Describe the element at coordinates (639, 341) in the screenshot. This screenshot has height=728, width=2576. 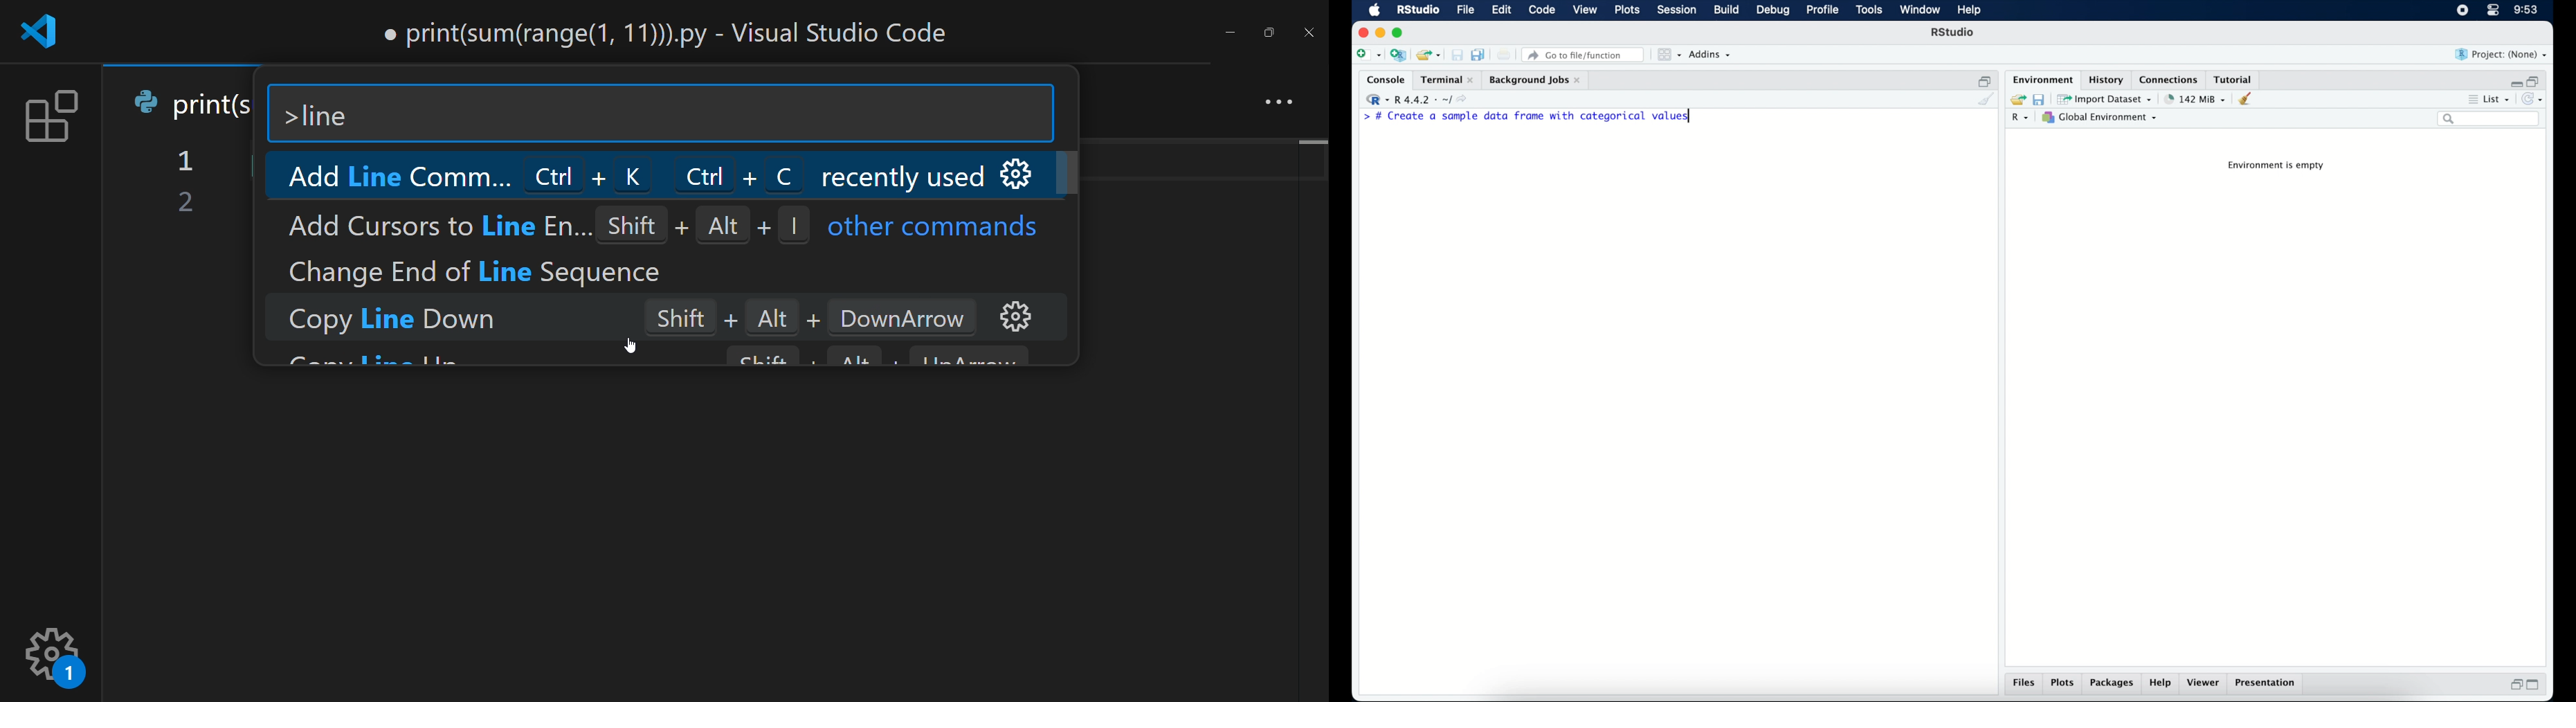
I see `cursor` at that location.